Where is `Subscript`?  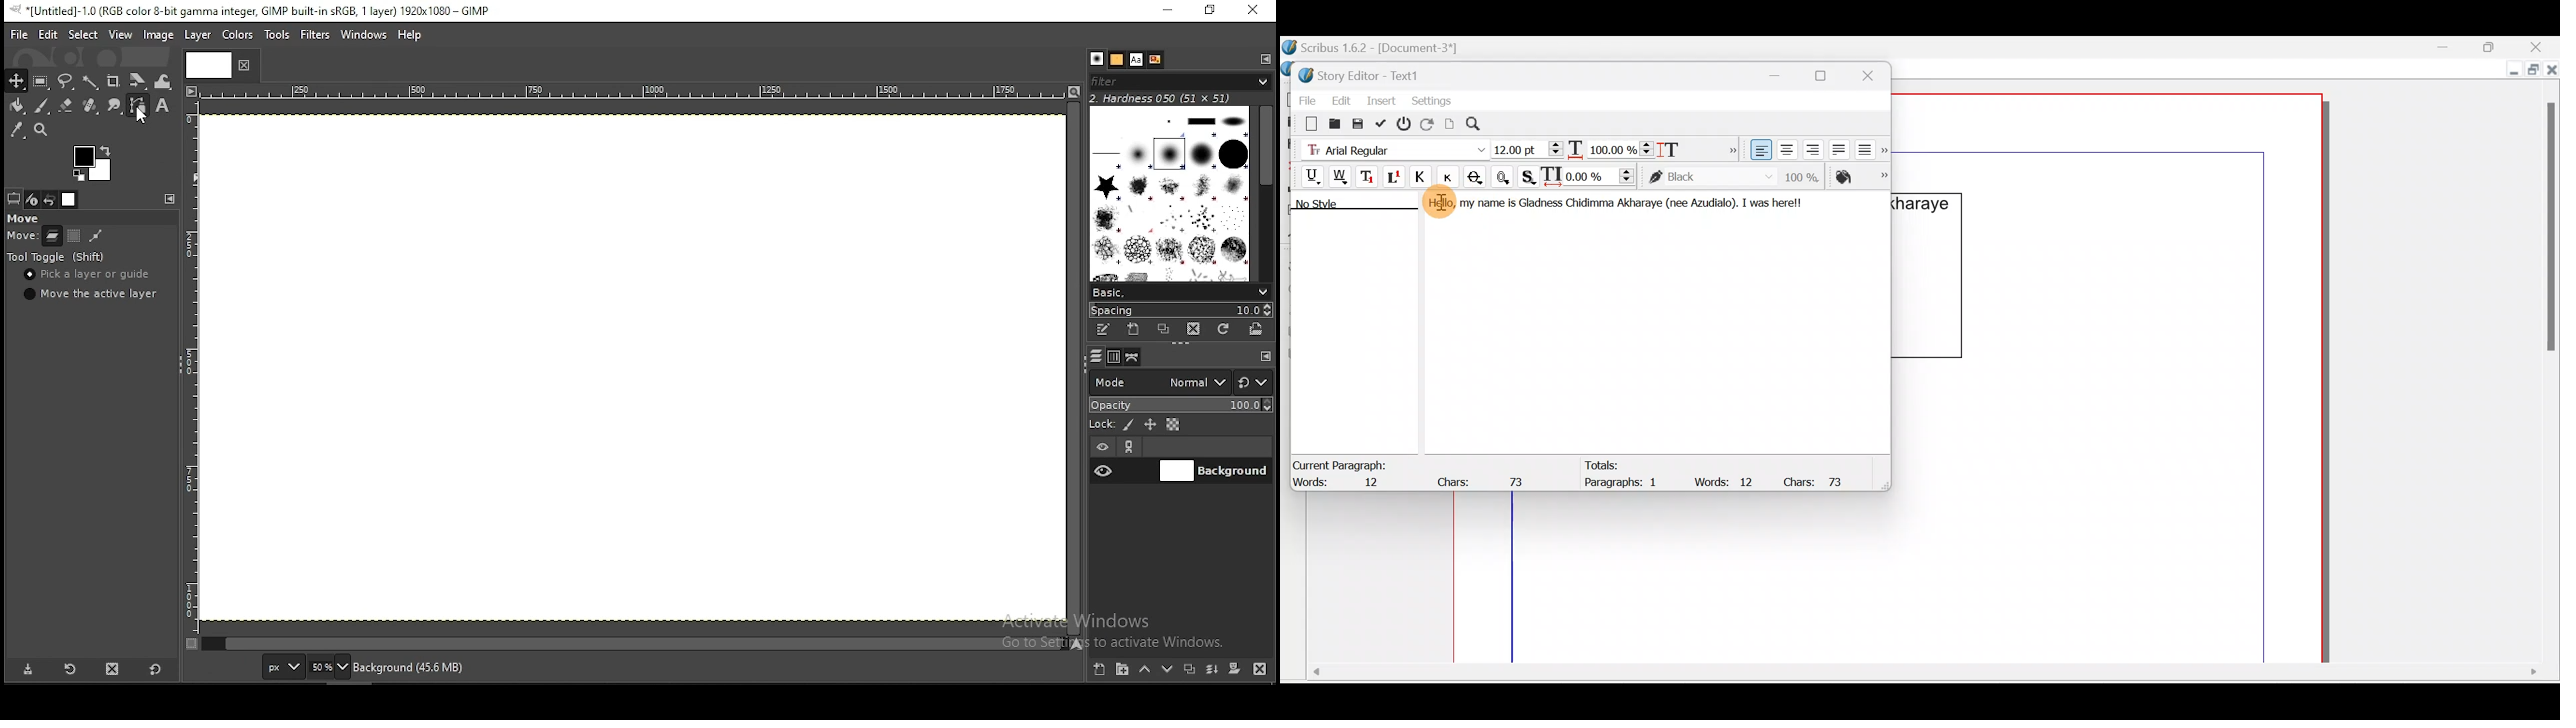 Subscript is located at coordinates (1369, 175).